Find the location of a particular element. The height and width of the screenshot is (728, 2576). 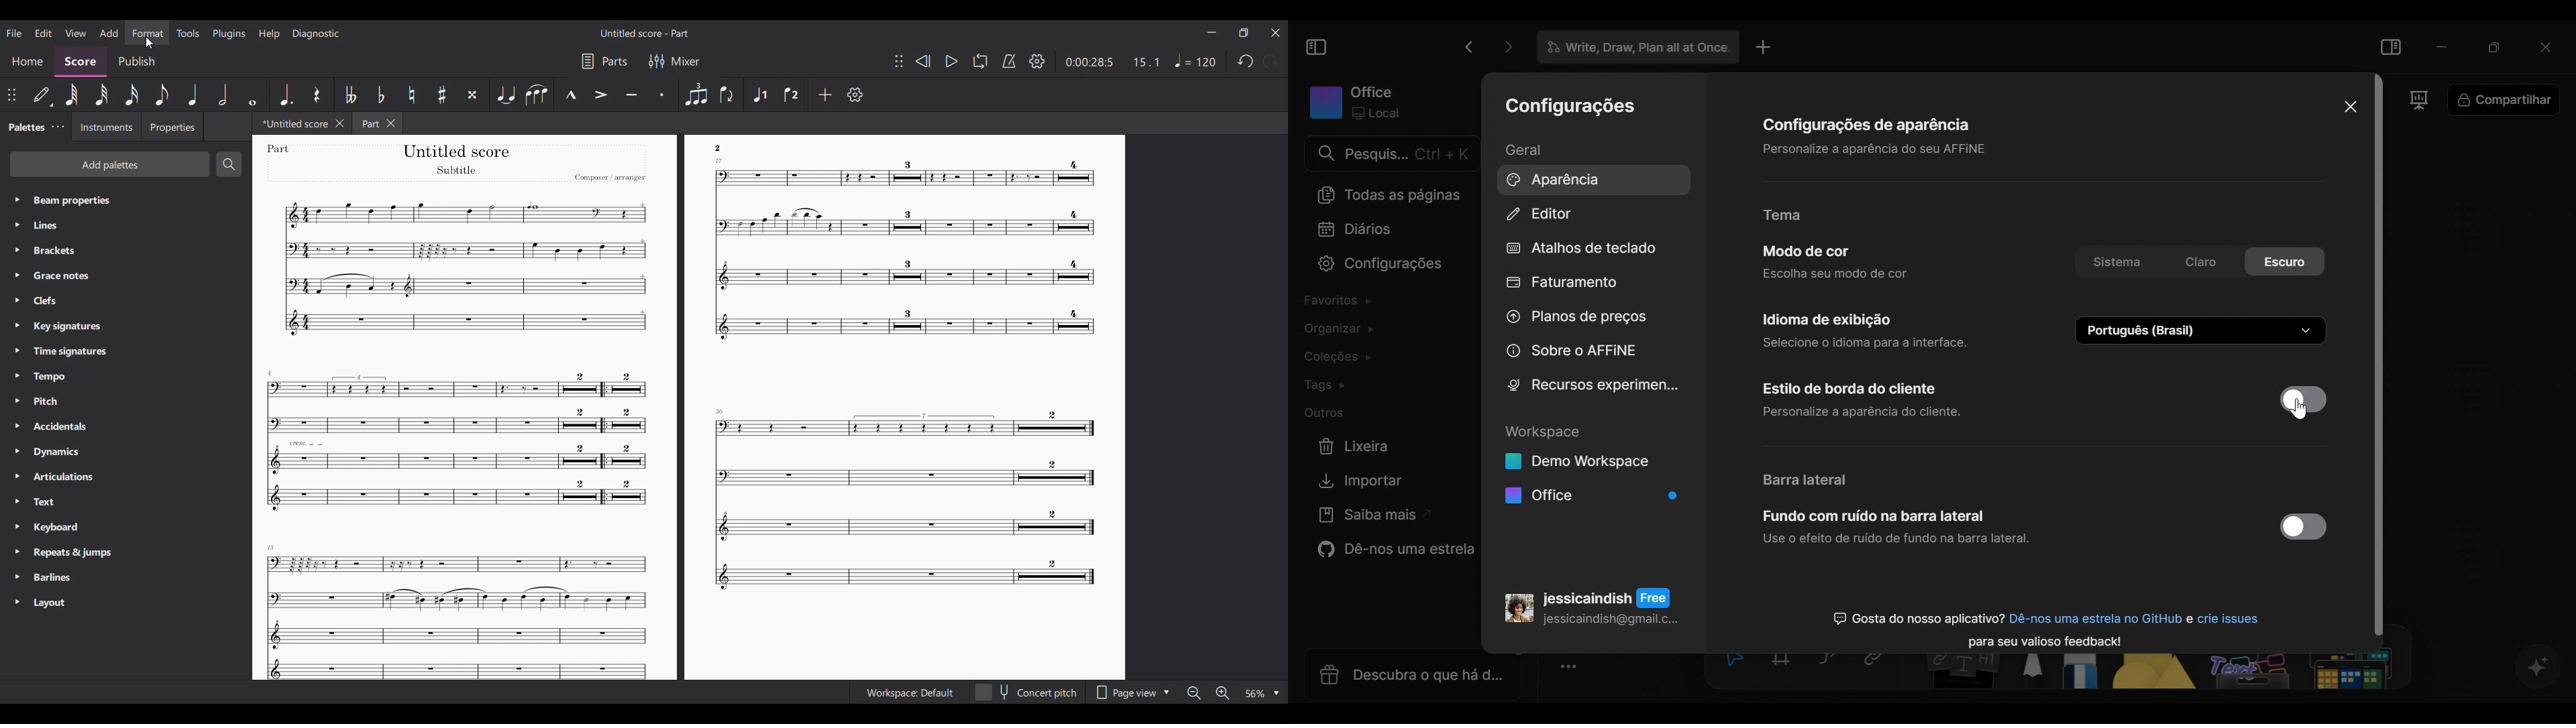

Tie is located at coordinates (506, 95).